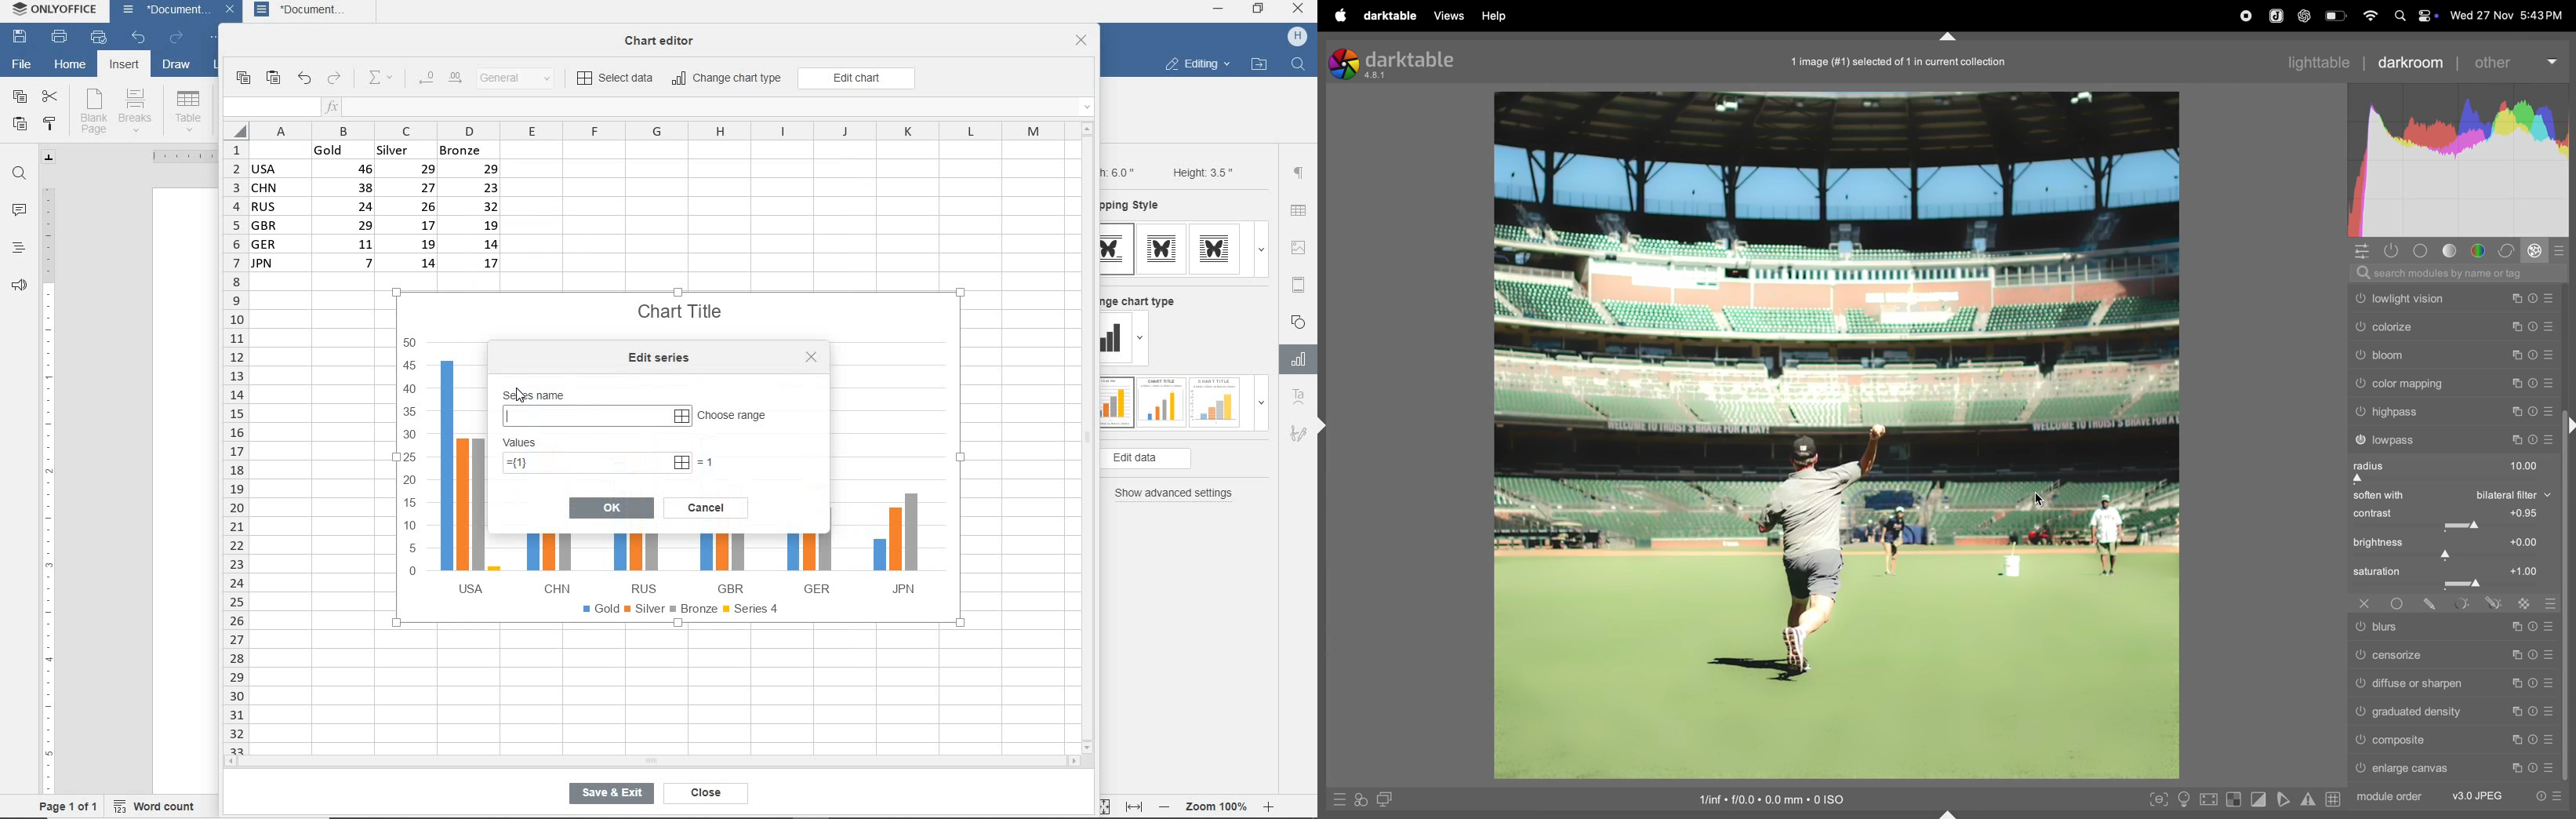 This screenshot has width=2576, height=840. What do you see at coordinates (19, 97) in the screenshot?
I see `copy` at bounding box center [19, 97].